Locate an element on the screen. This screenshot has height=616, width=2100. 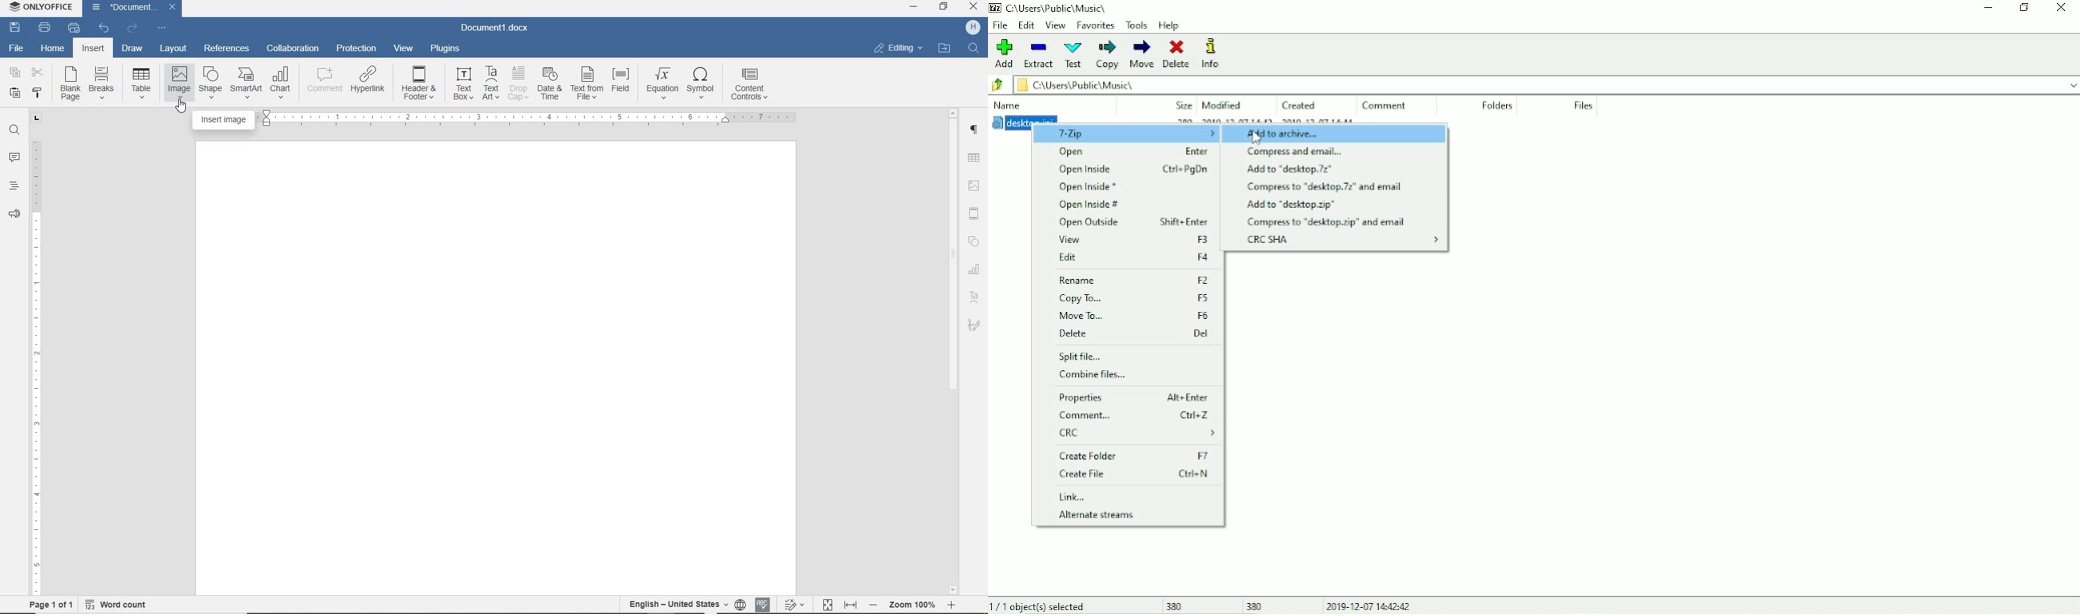
comments is located at coordinates (14, 158).